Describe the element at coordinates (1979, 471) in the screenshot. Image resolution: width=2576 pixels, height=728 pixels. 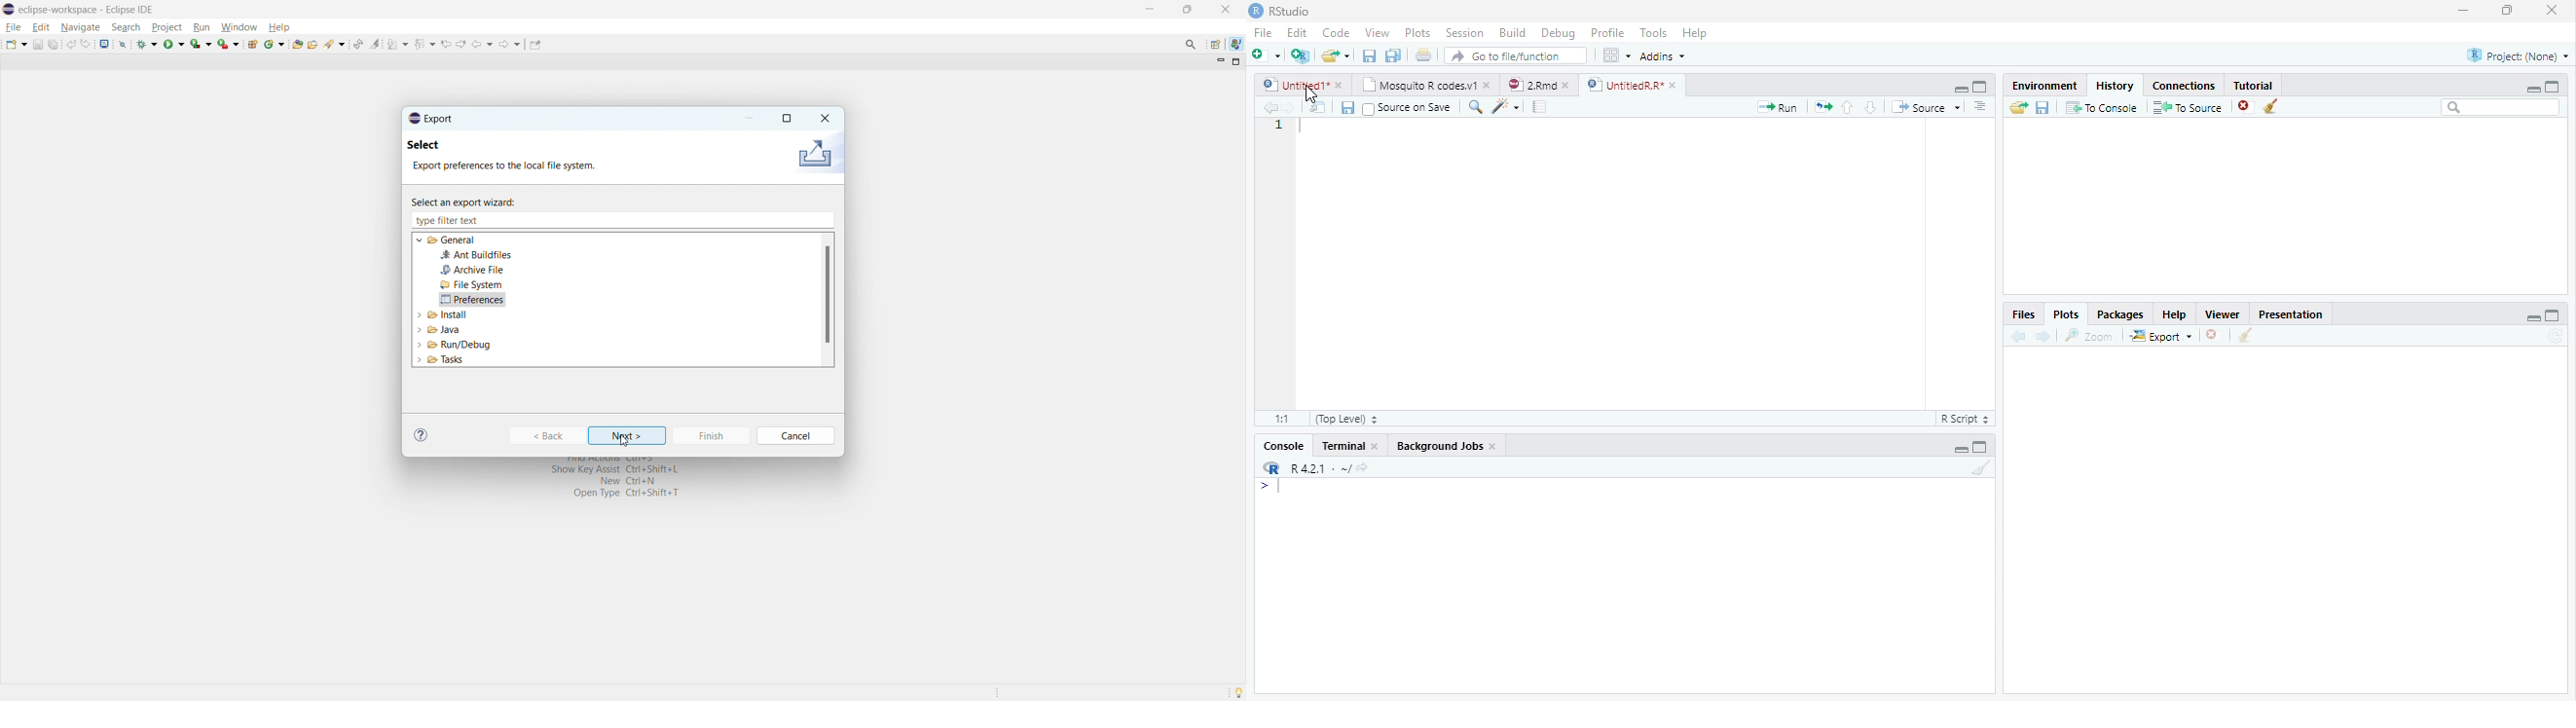
I see `Clear Console` at that location.